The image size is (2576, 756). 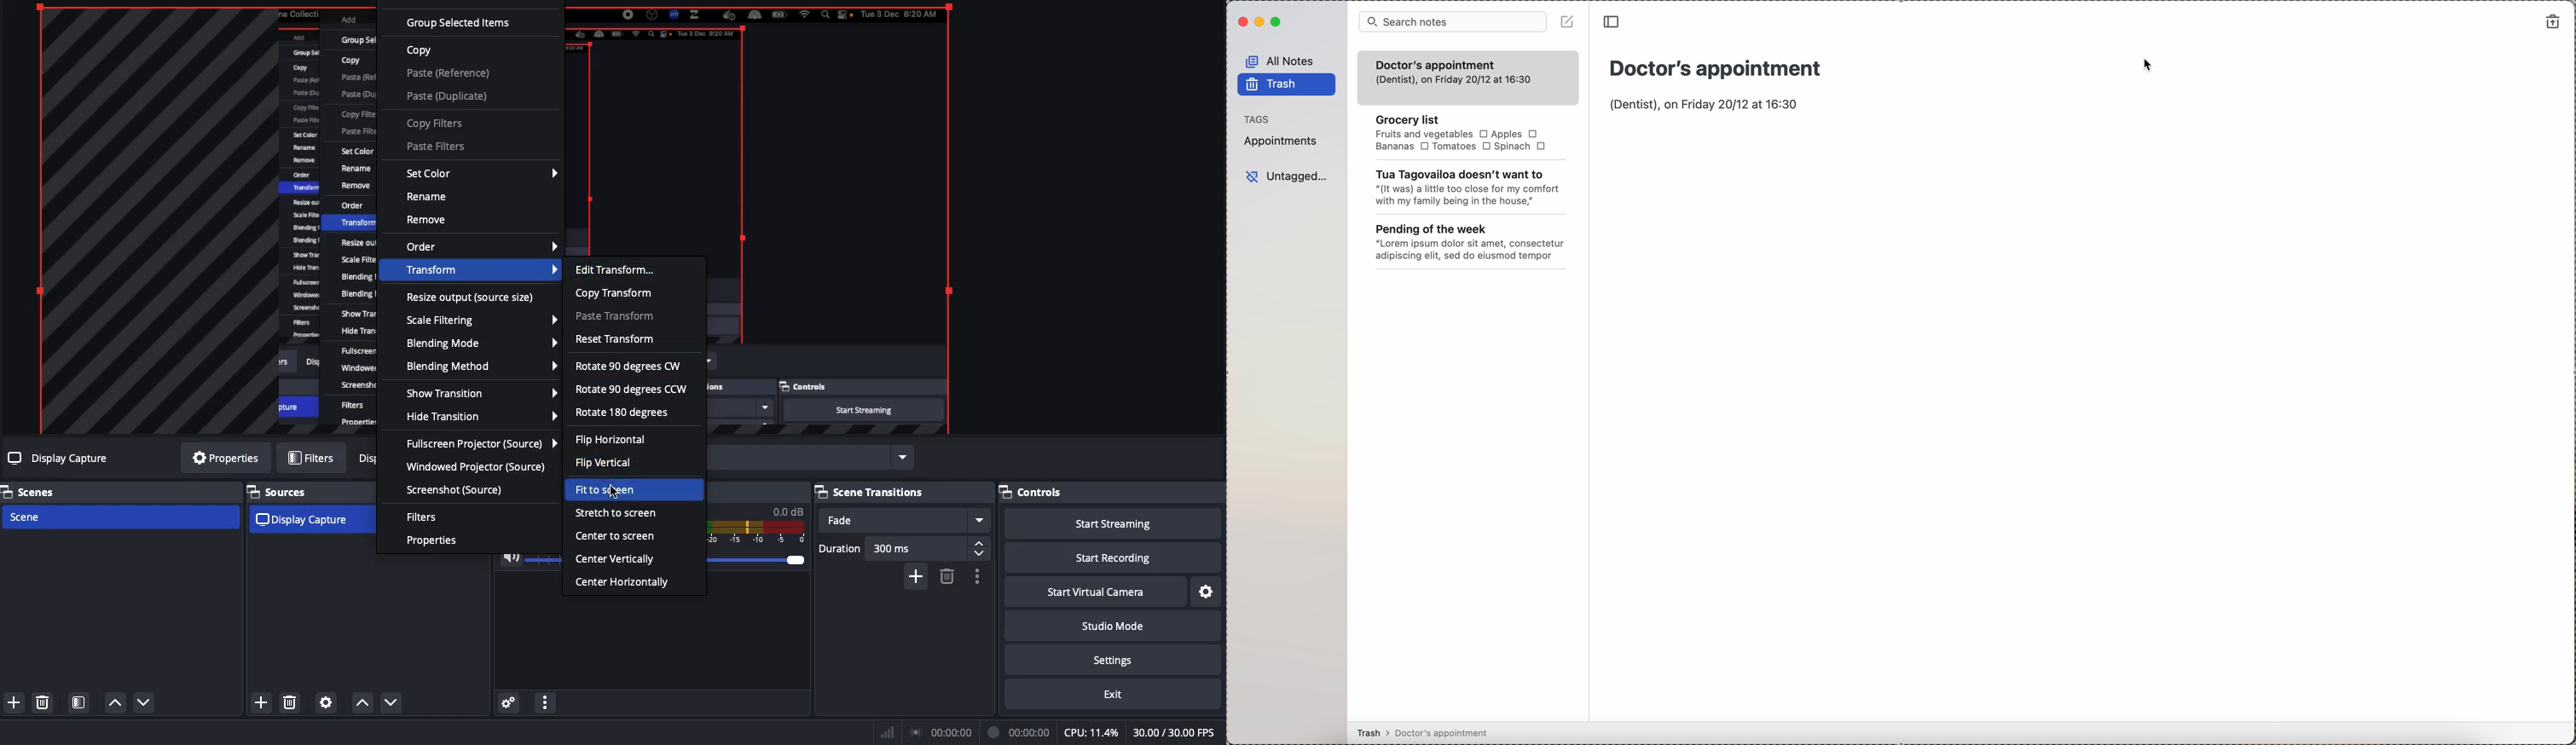 I want to click on Blending mode, so click(x=479, y=343).